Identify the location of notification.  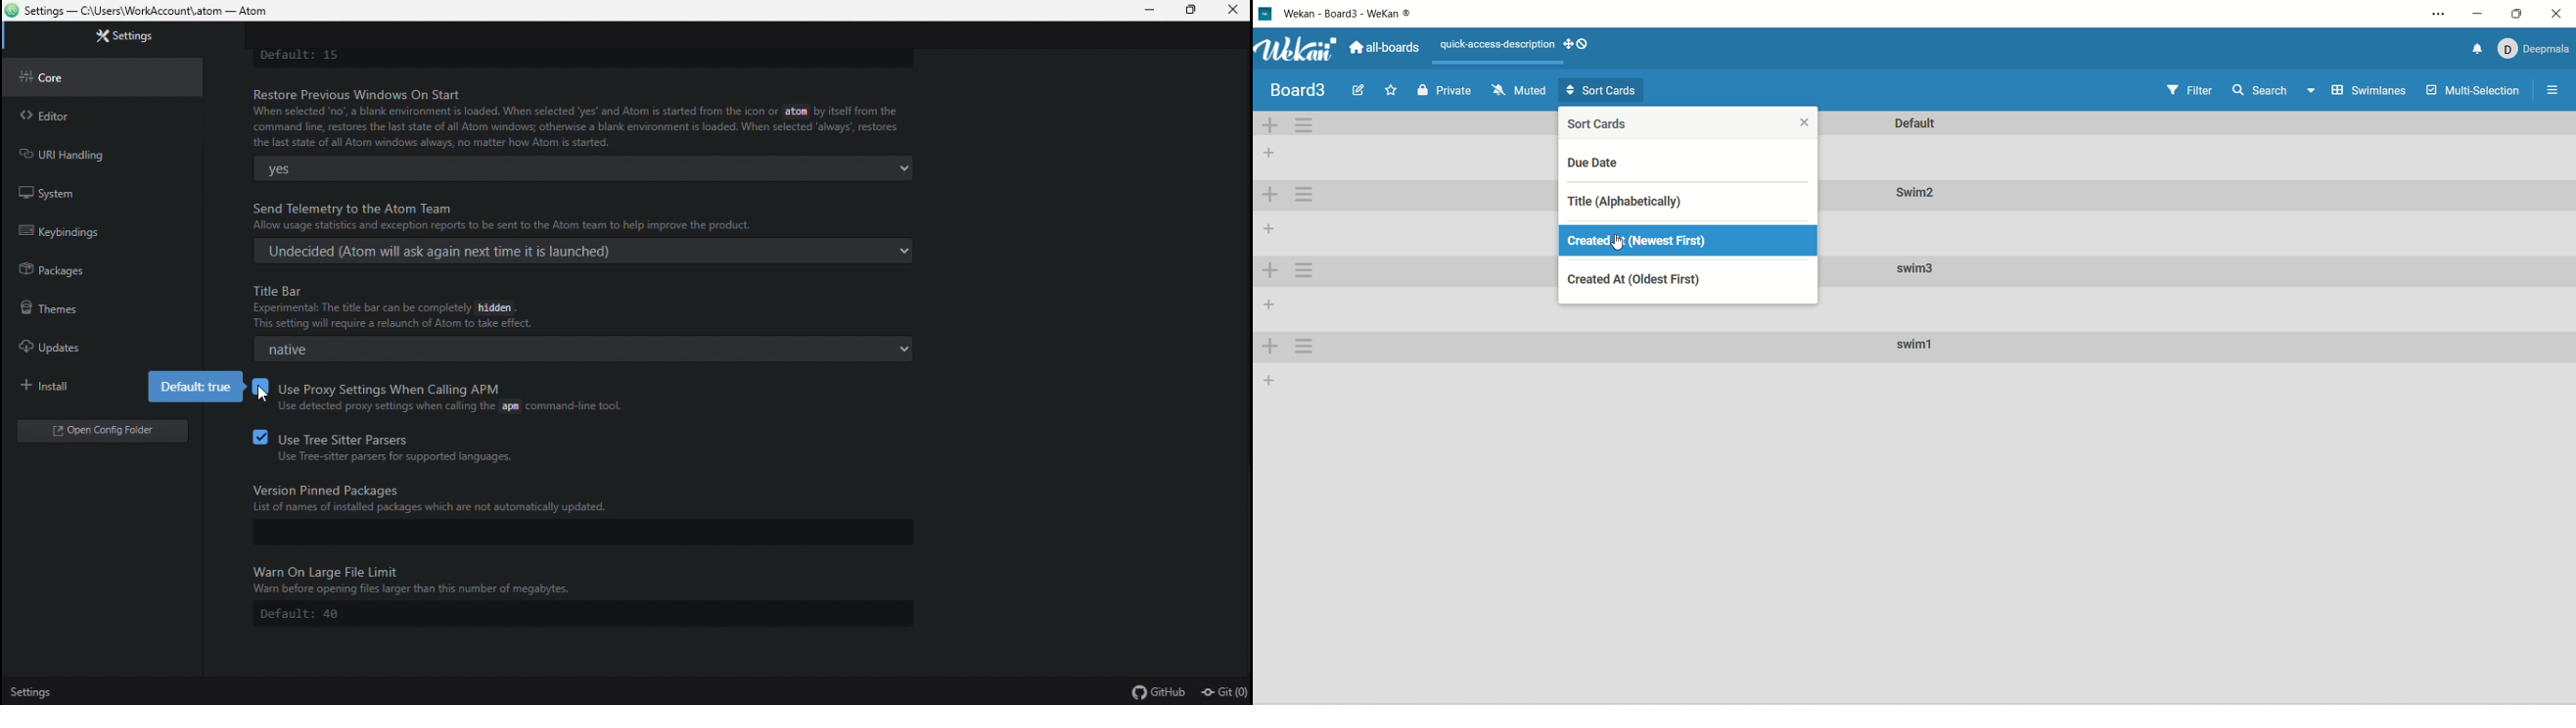
(2471, 49).